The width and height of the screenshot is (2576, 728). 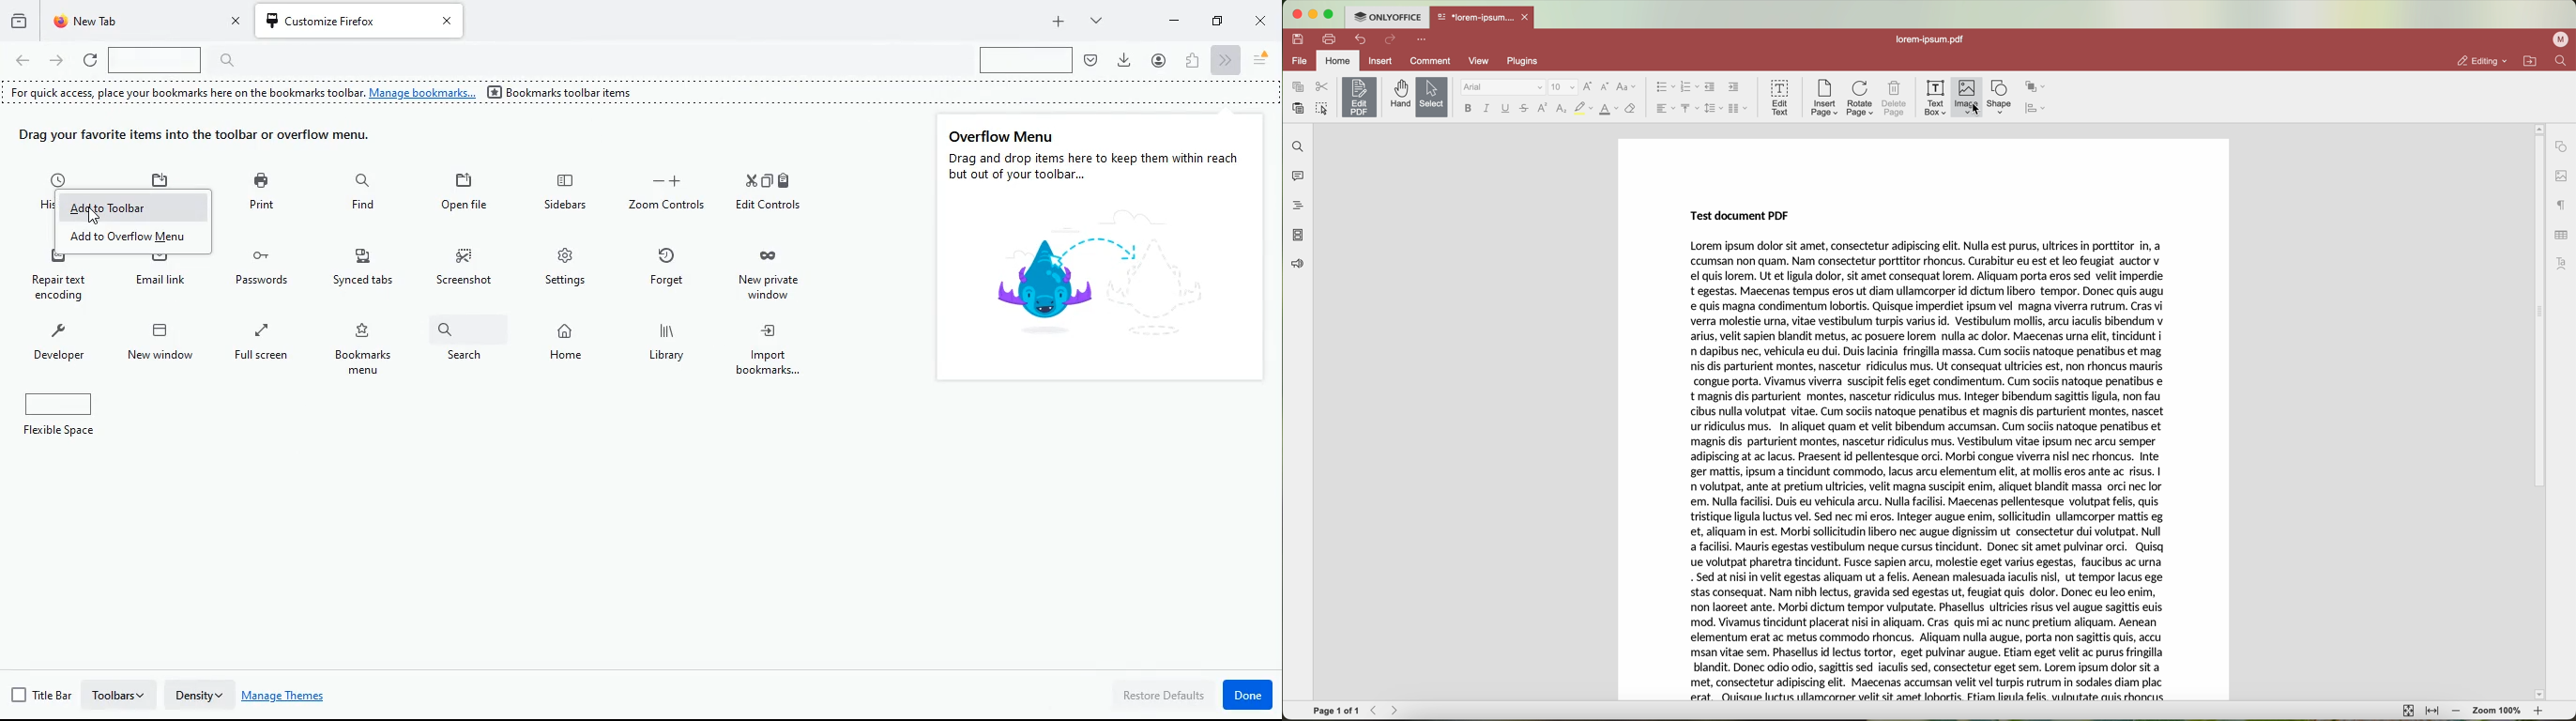 What do you see at coordinates (1312, 14) in the screenshot?
I see `minimize` at bounding box center [1312, 14].